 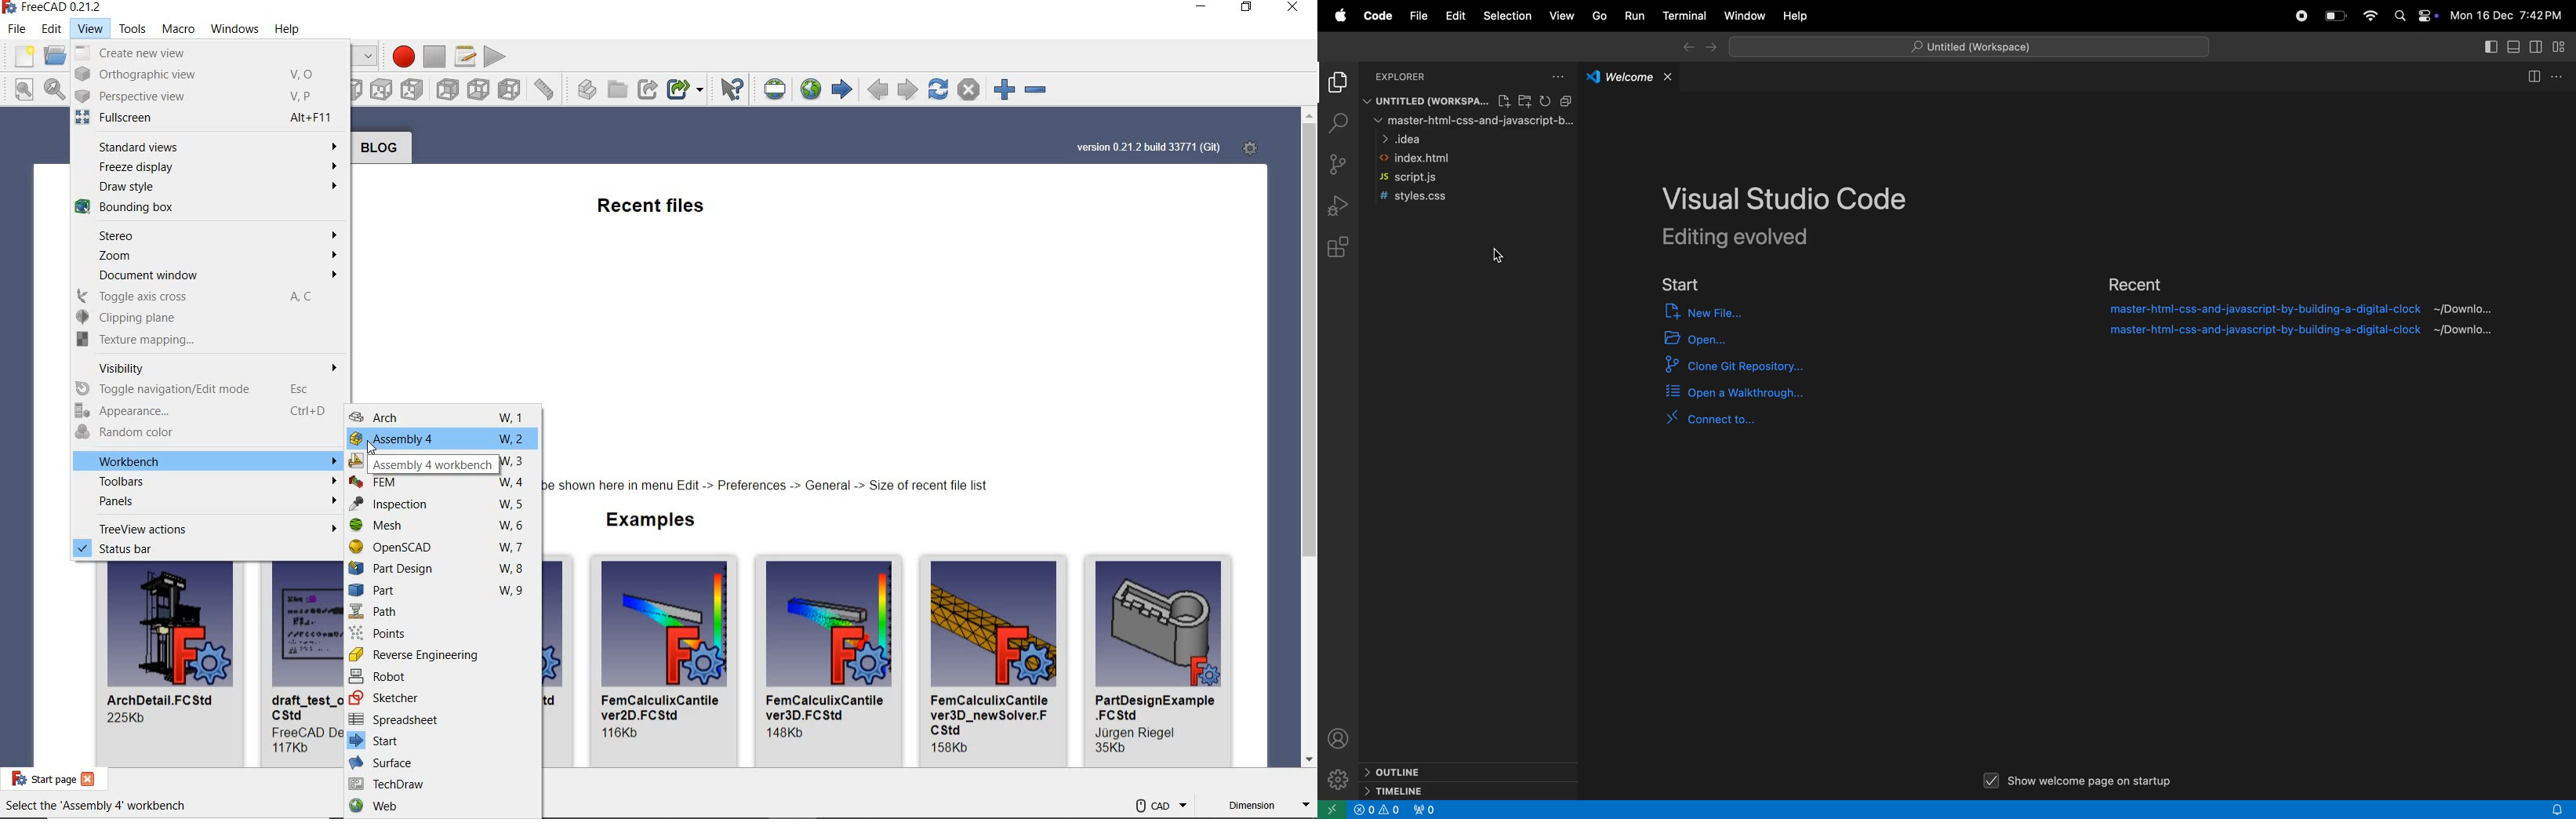 What do you see at coordinates (1333, 810) in the screenshot?
I see `open window` at bounding box center [1333, 810].